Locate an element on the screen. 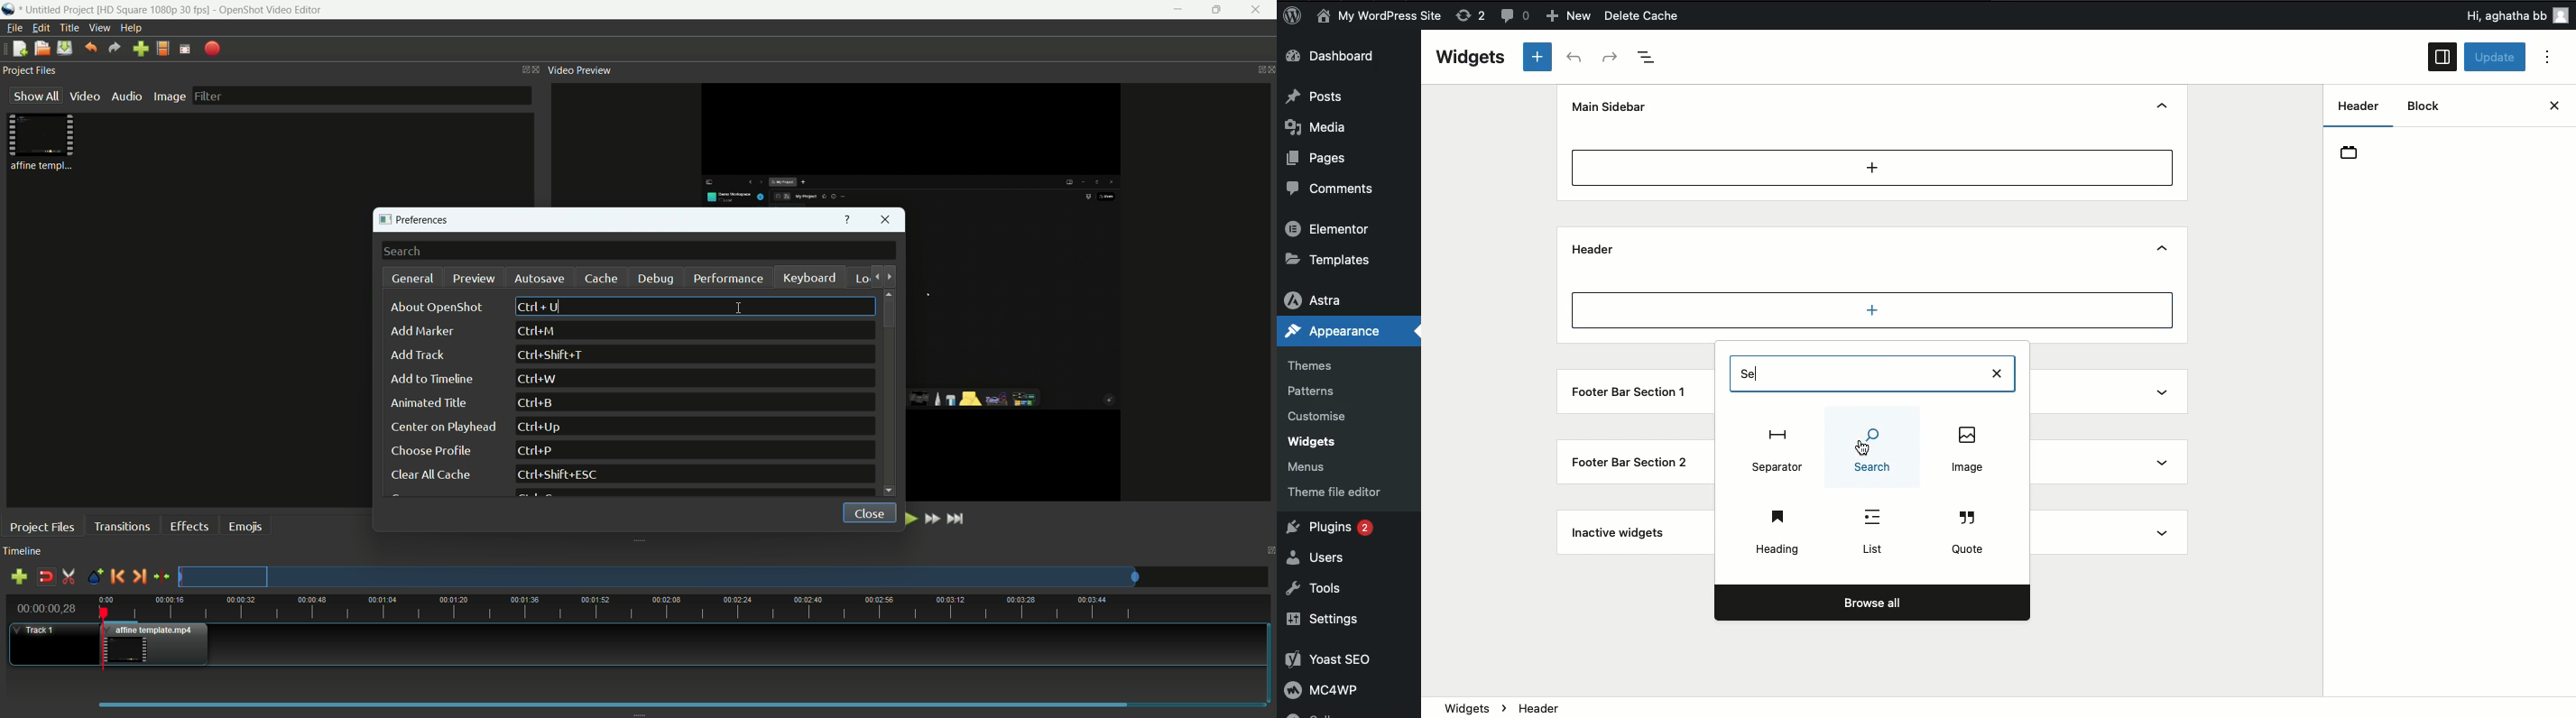  keyboard is located at coordinates (811, 279).